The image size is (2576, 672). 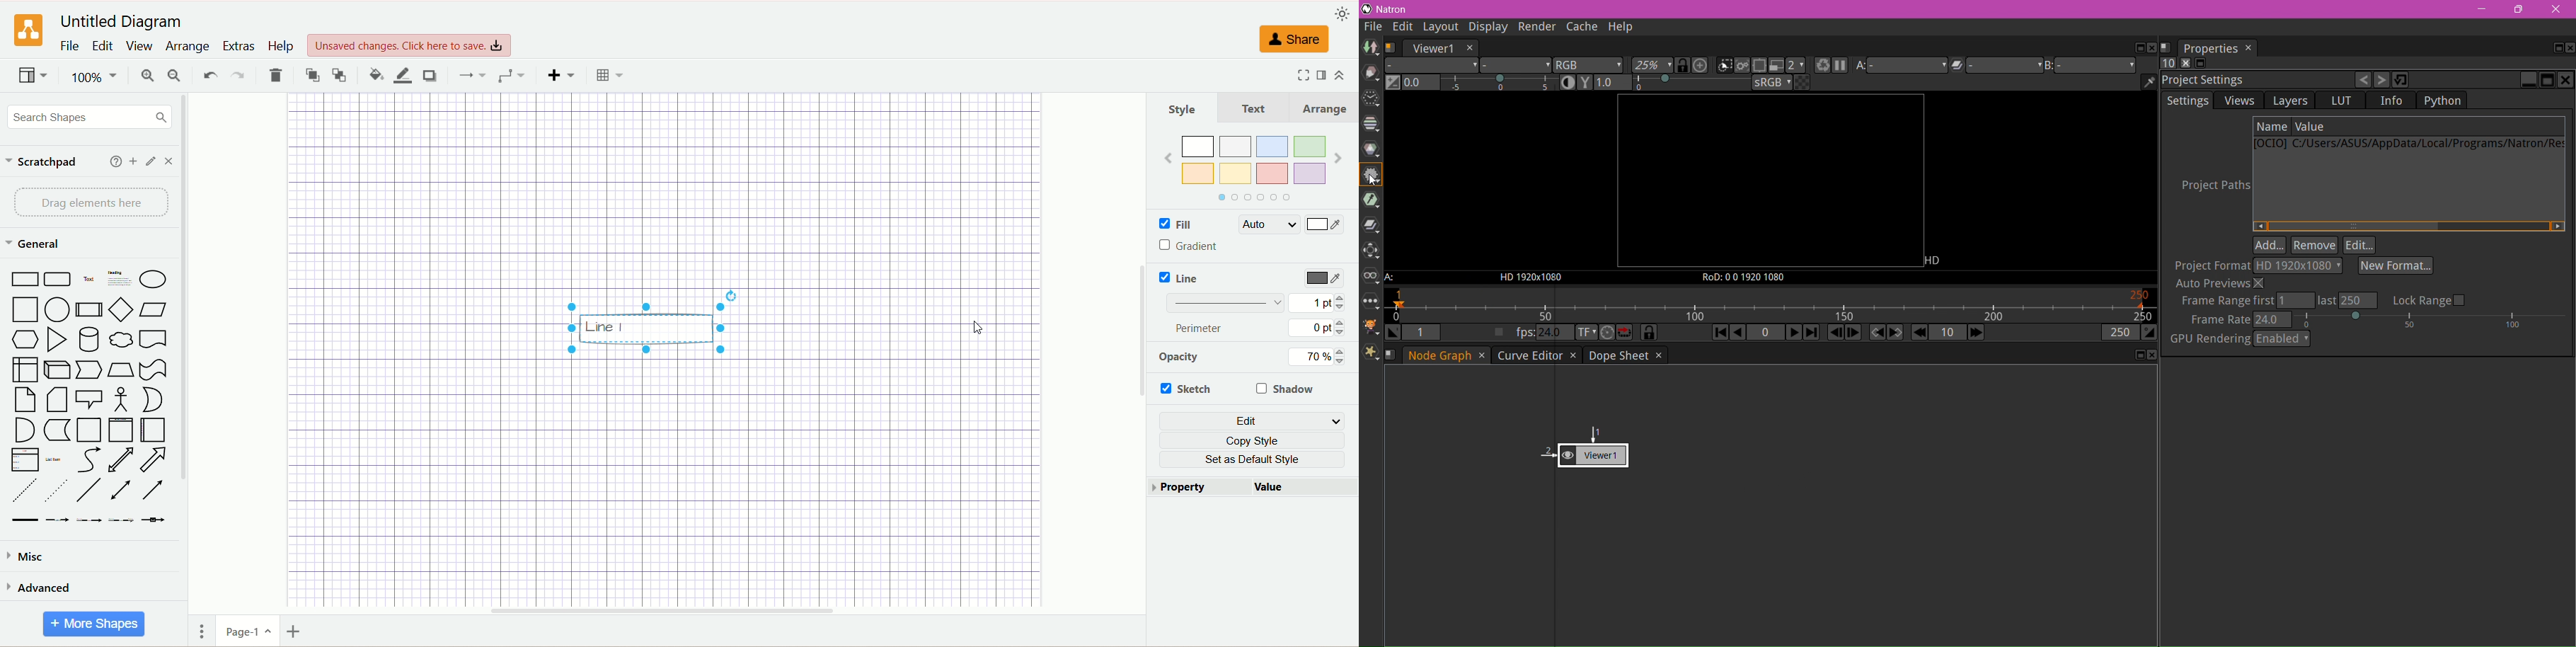 What do you see at coordinates (153, 400) in the screenshot?
I see `Or` at bounding box center [153, 400].